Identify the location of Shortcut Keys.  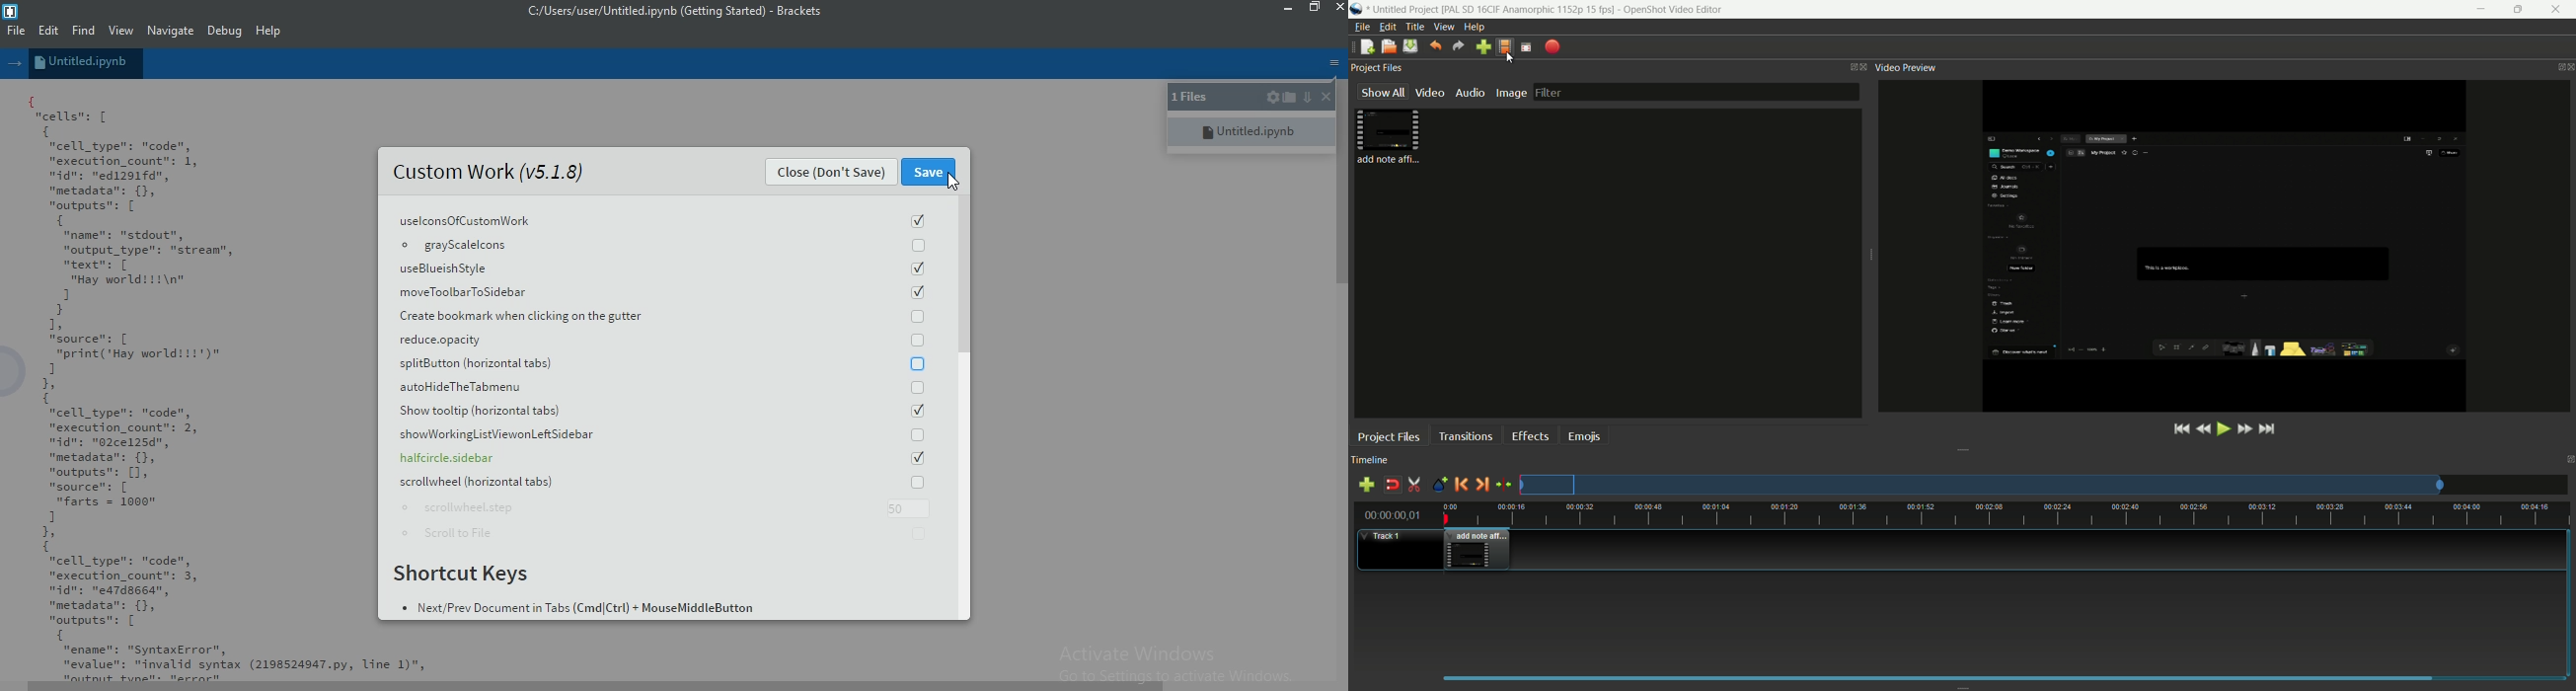
(463, 575).